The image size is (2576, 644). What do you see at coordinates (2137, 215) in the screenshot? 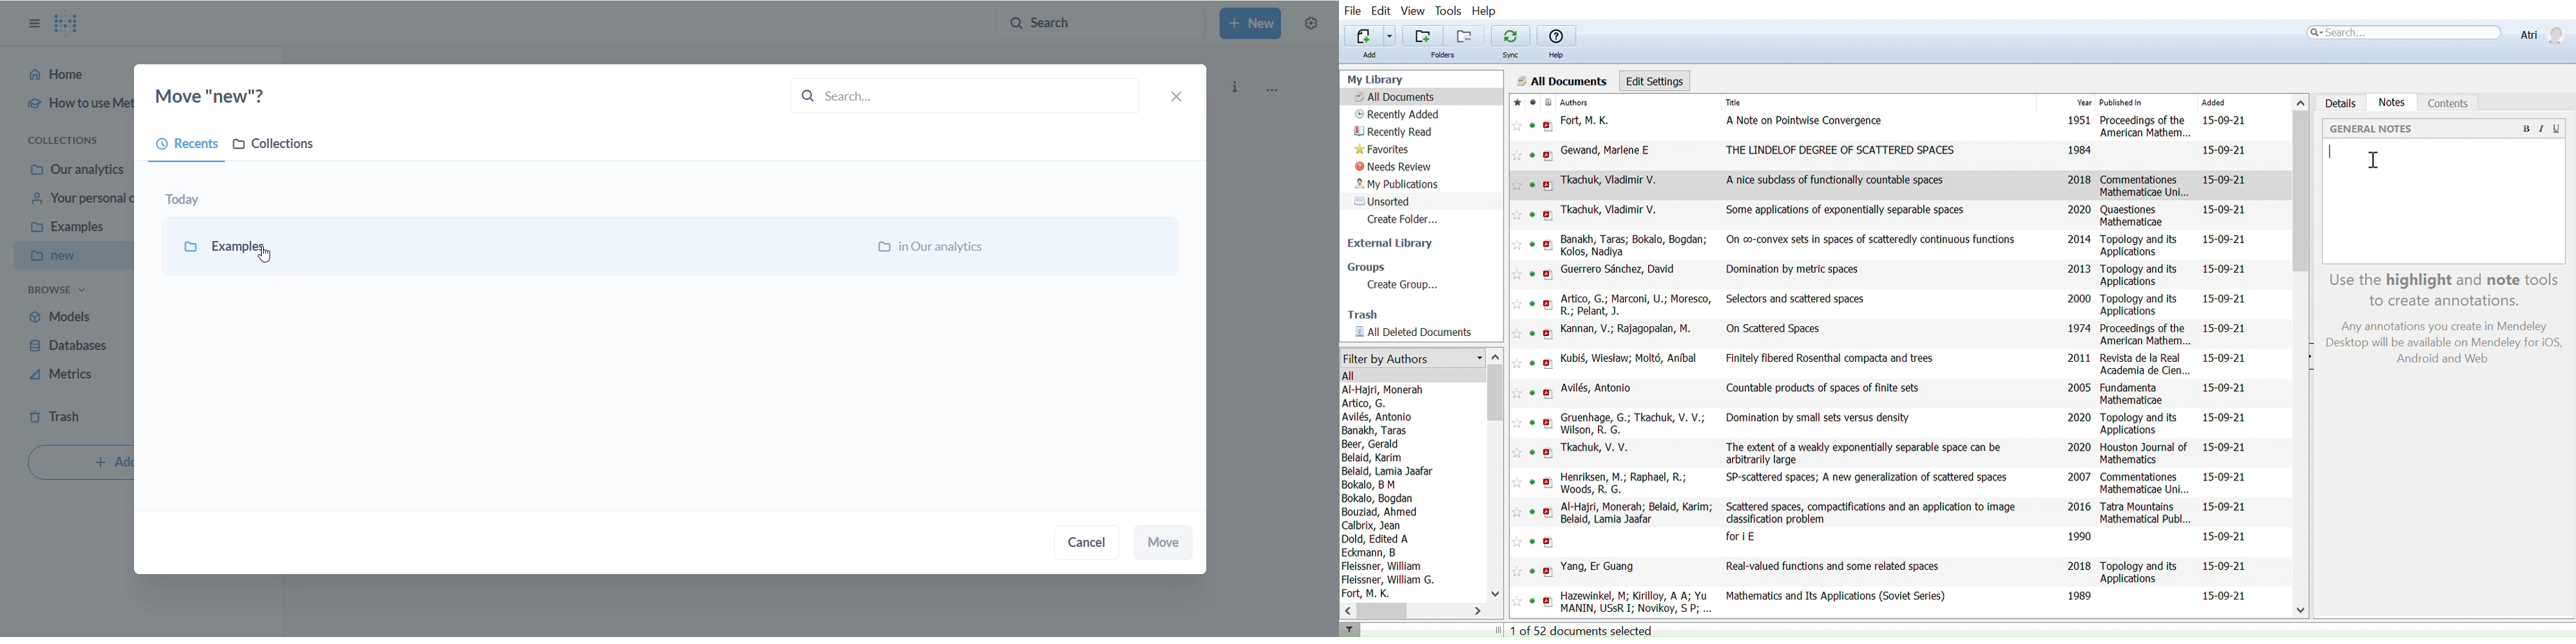
I see `Quaestiones Mathematicae` at bounding box center [2137, 215].